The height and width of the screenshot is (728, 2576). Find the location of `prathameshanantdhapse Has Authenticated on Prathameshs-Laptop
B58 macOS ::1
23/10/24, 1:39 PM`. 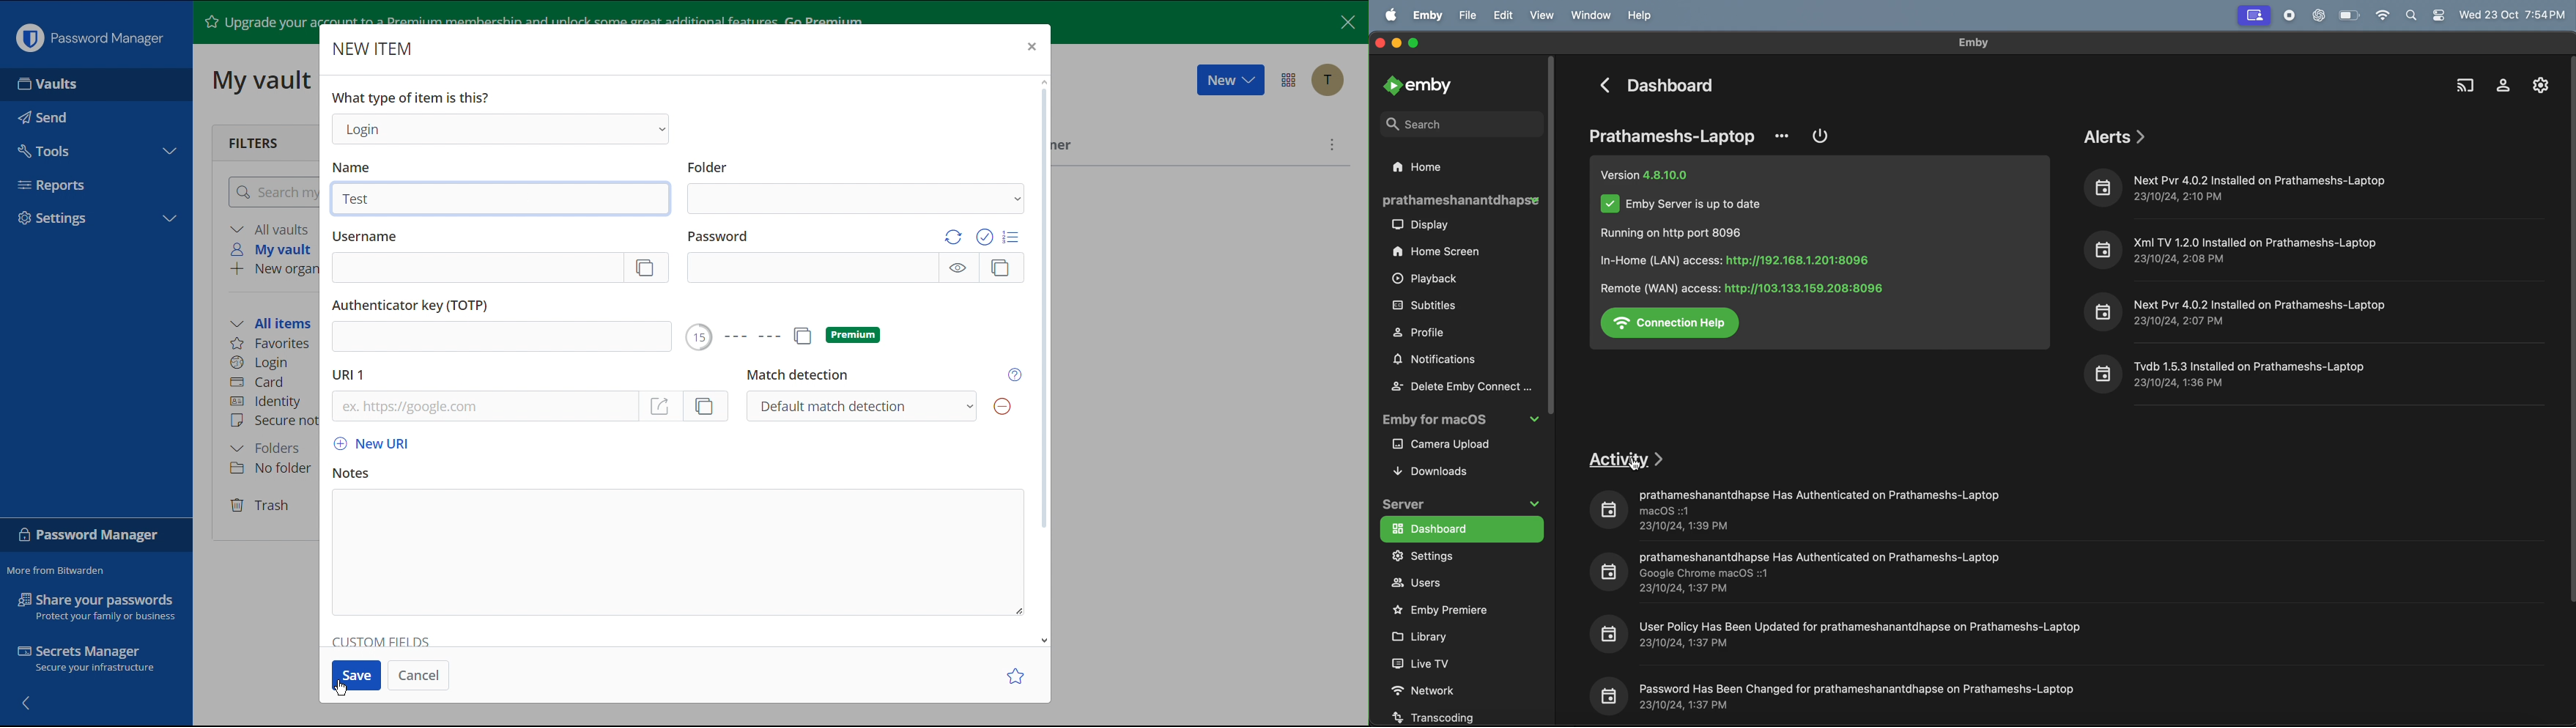

prathameshanantdhapse Has Authenticated on Prathameshs-Laptop
B58 macOS ::1
23/10/24, 1:39 PM is located at coordinates (1798, 510).